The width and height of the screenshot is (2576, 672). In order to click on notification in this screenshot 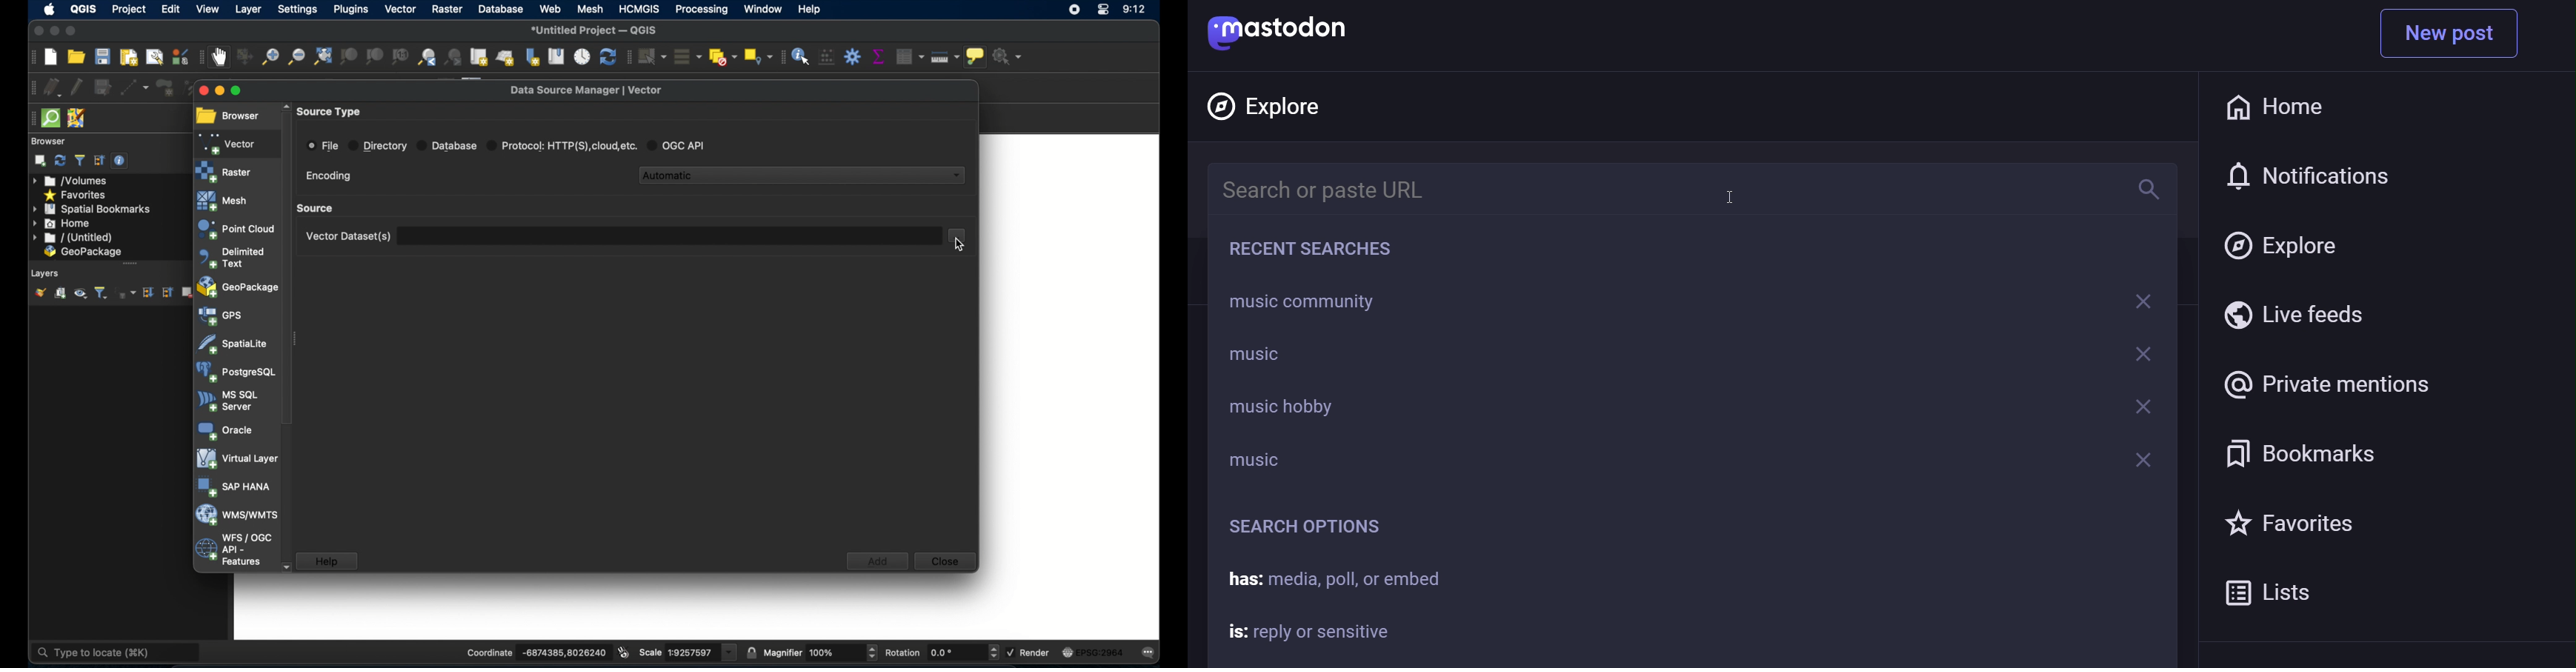, I will do `click(2309, 178)`.